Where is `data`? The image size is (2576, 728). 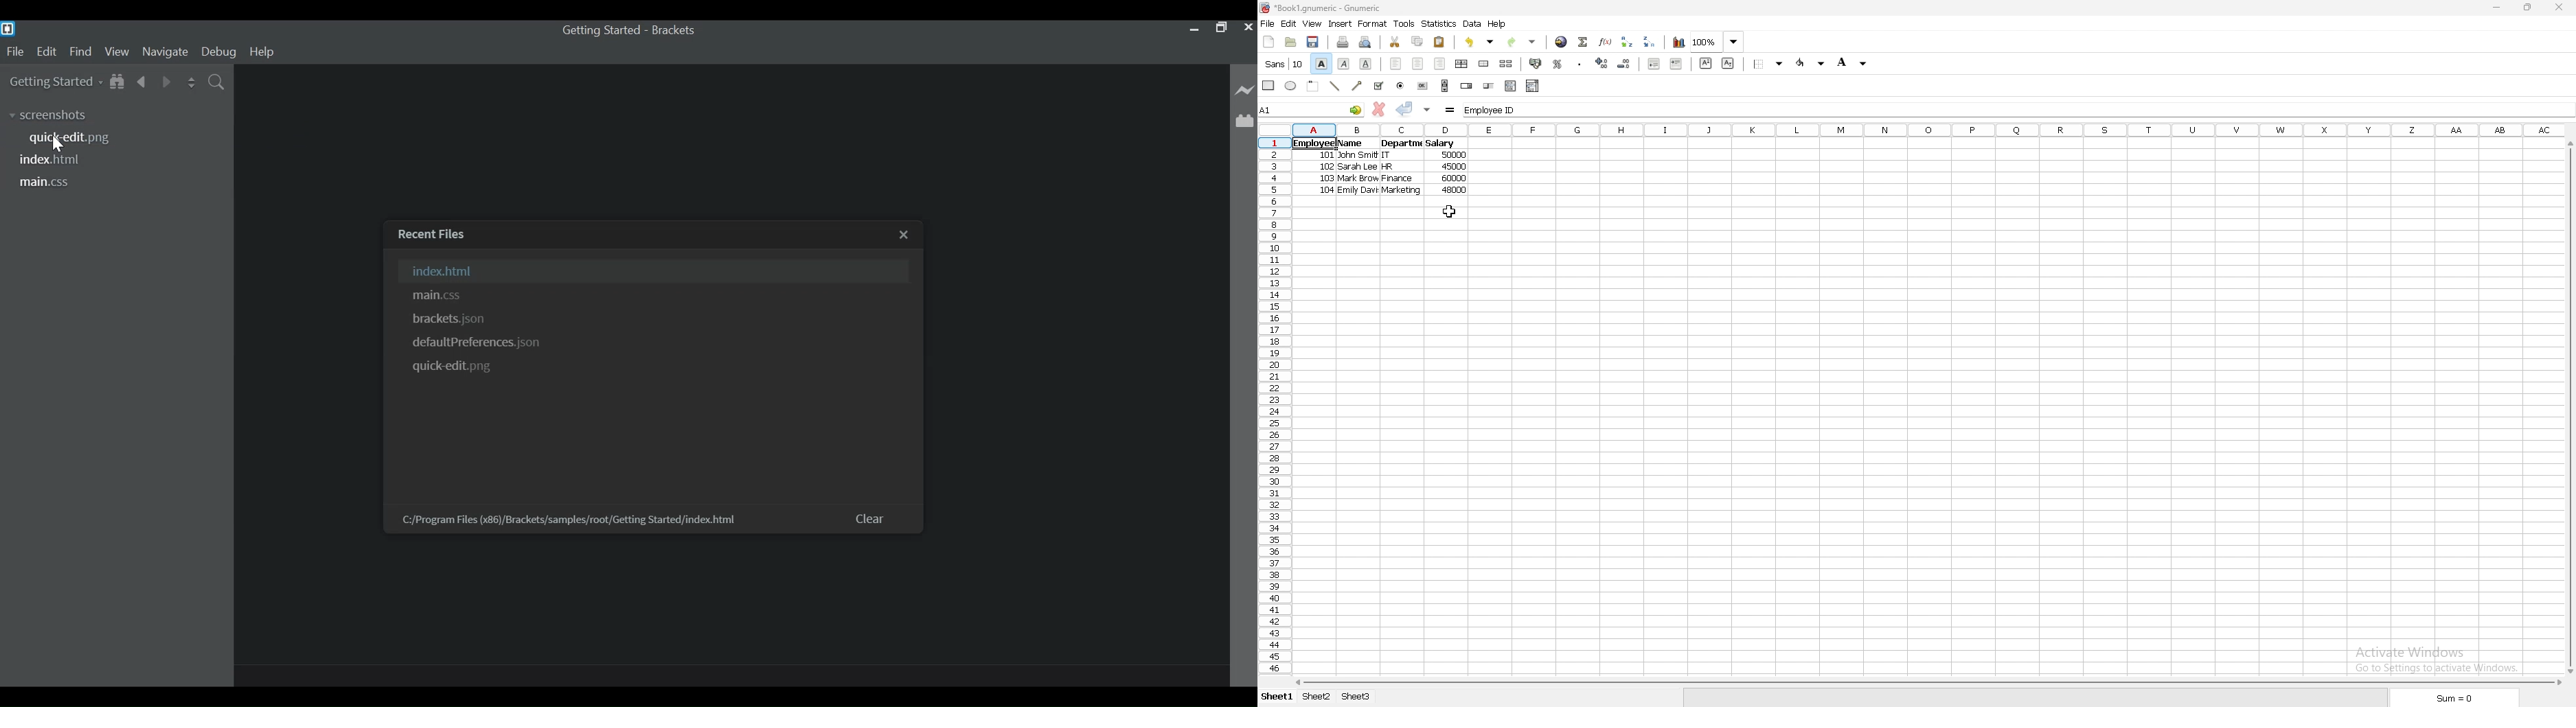 data is located at coordinates (1472, 24).